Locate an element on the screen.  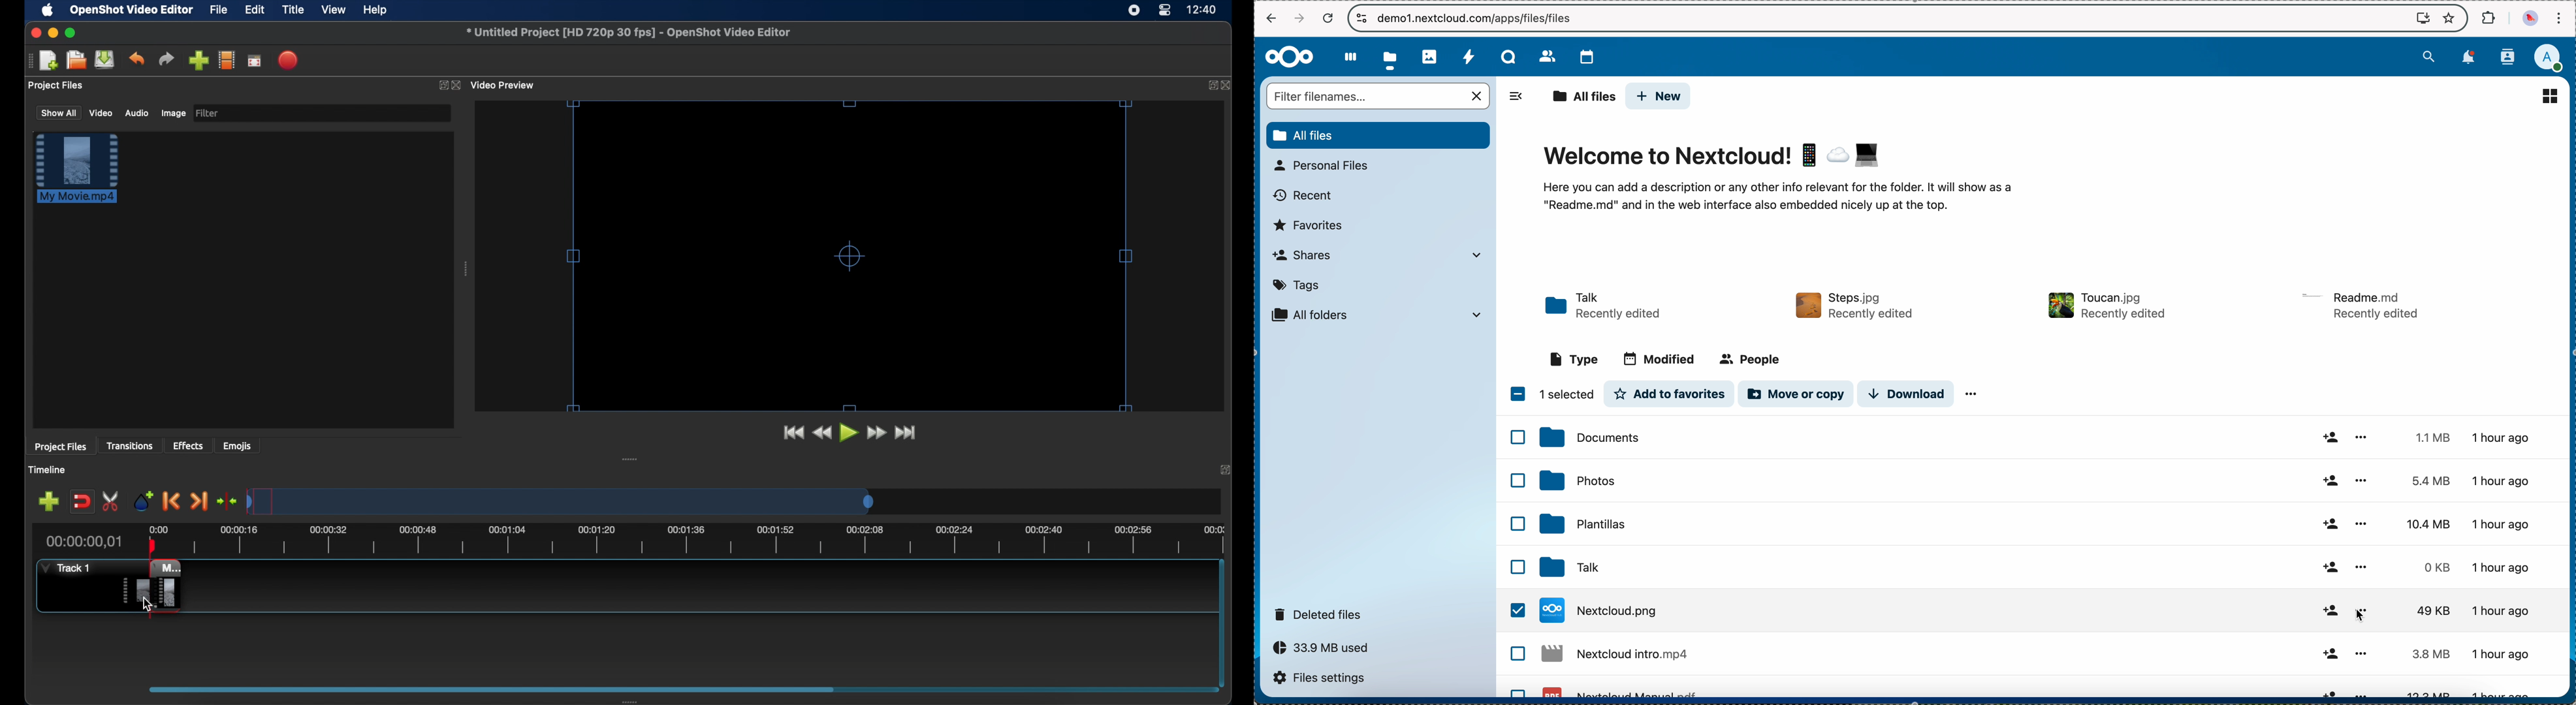
hide options is located at coordinates (1521, 97).